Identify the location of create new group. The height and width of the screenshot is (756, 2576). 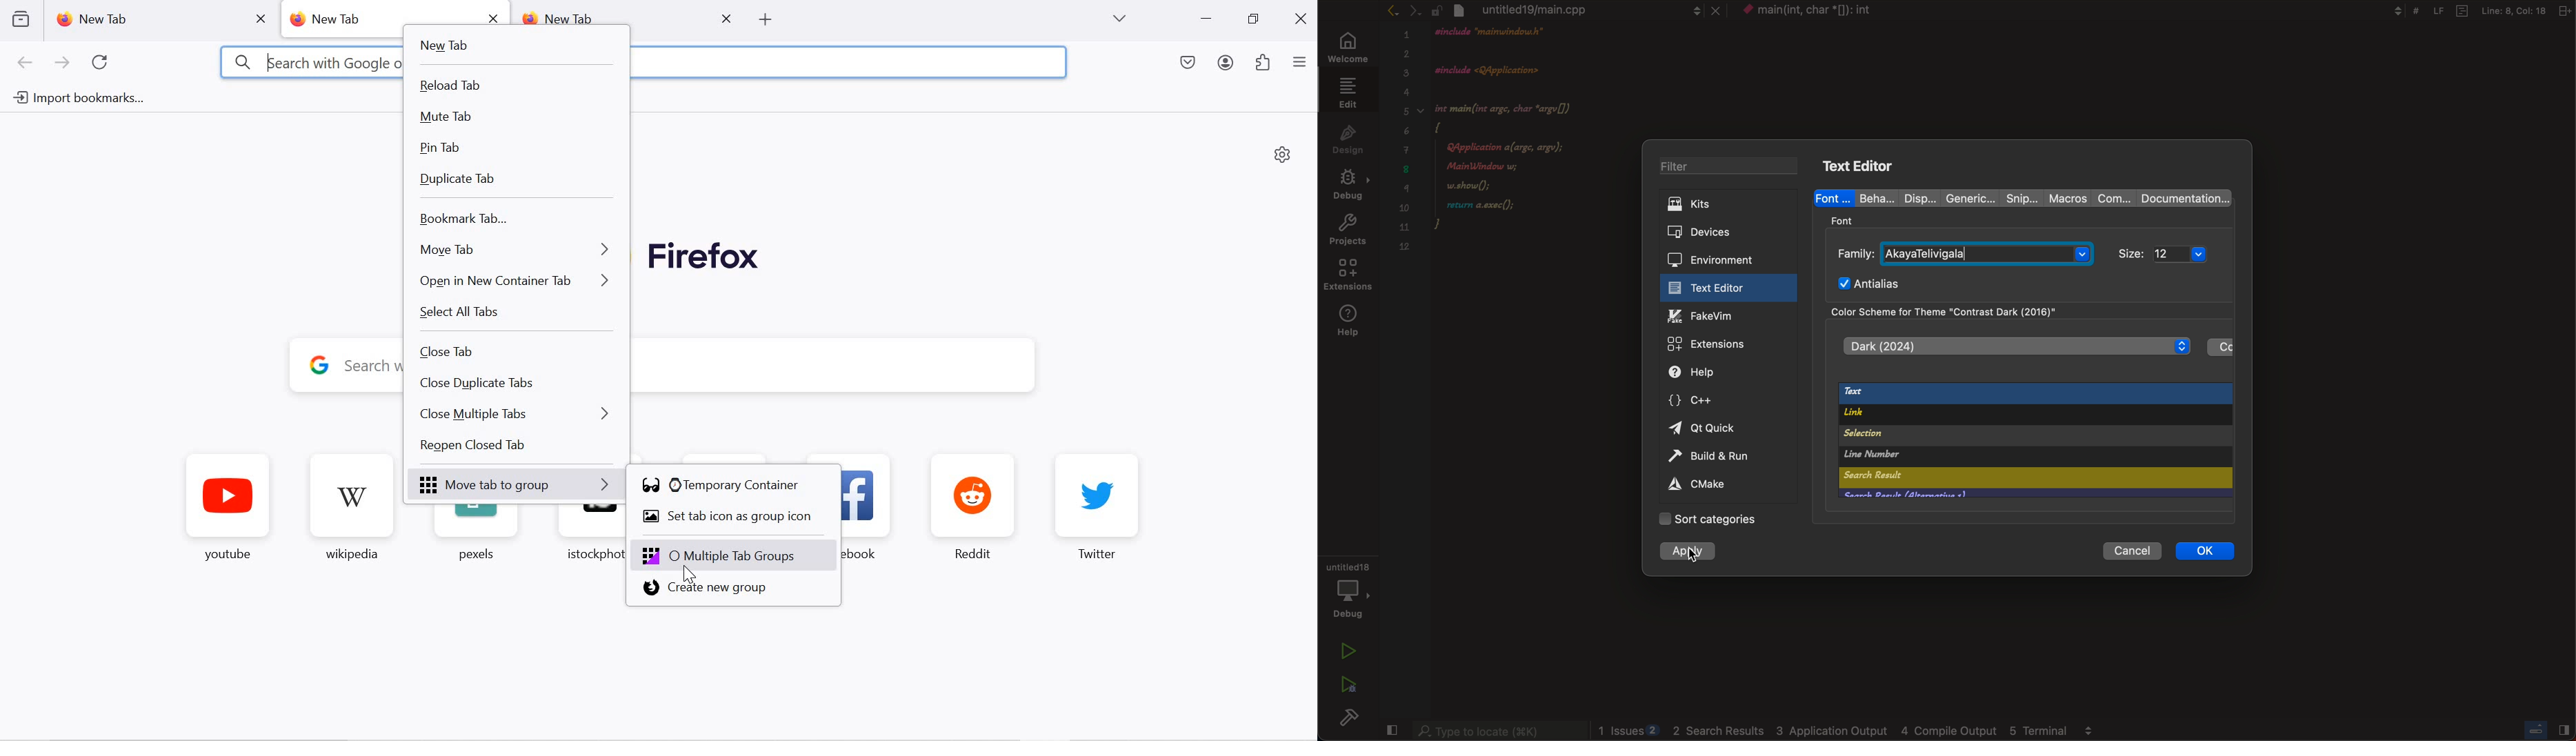
(726, 589).